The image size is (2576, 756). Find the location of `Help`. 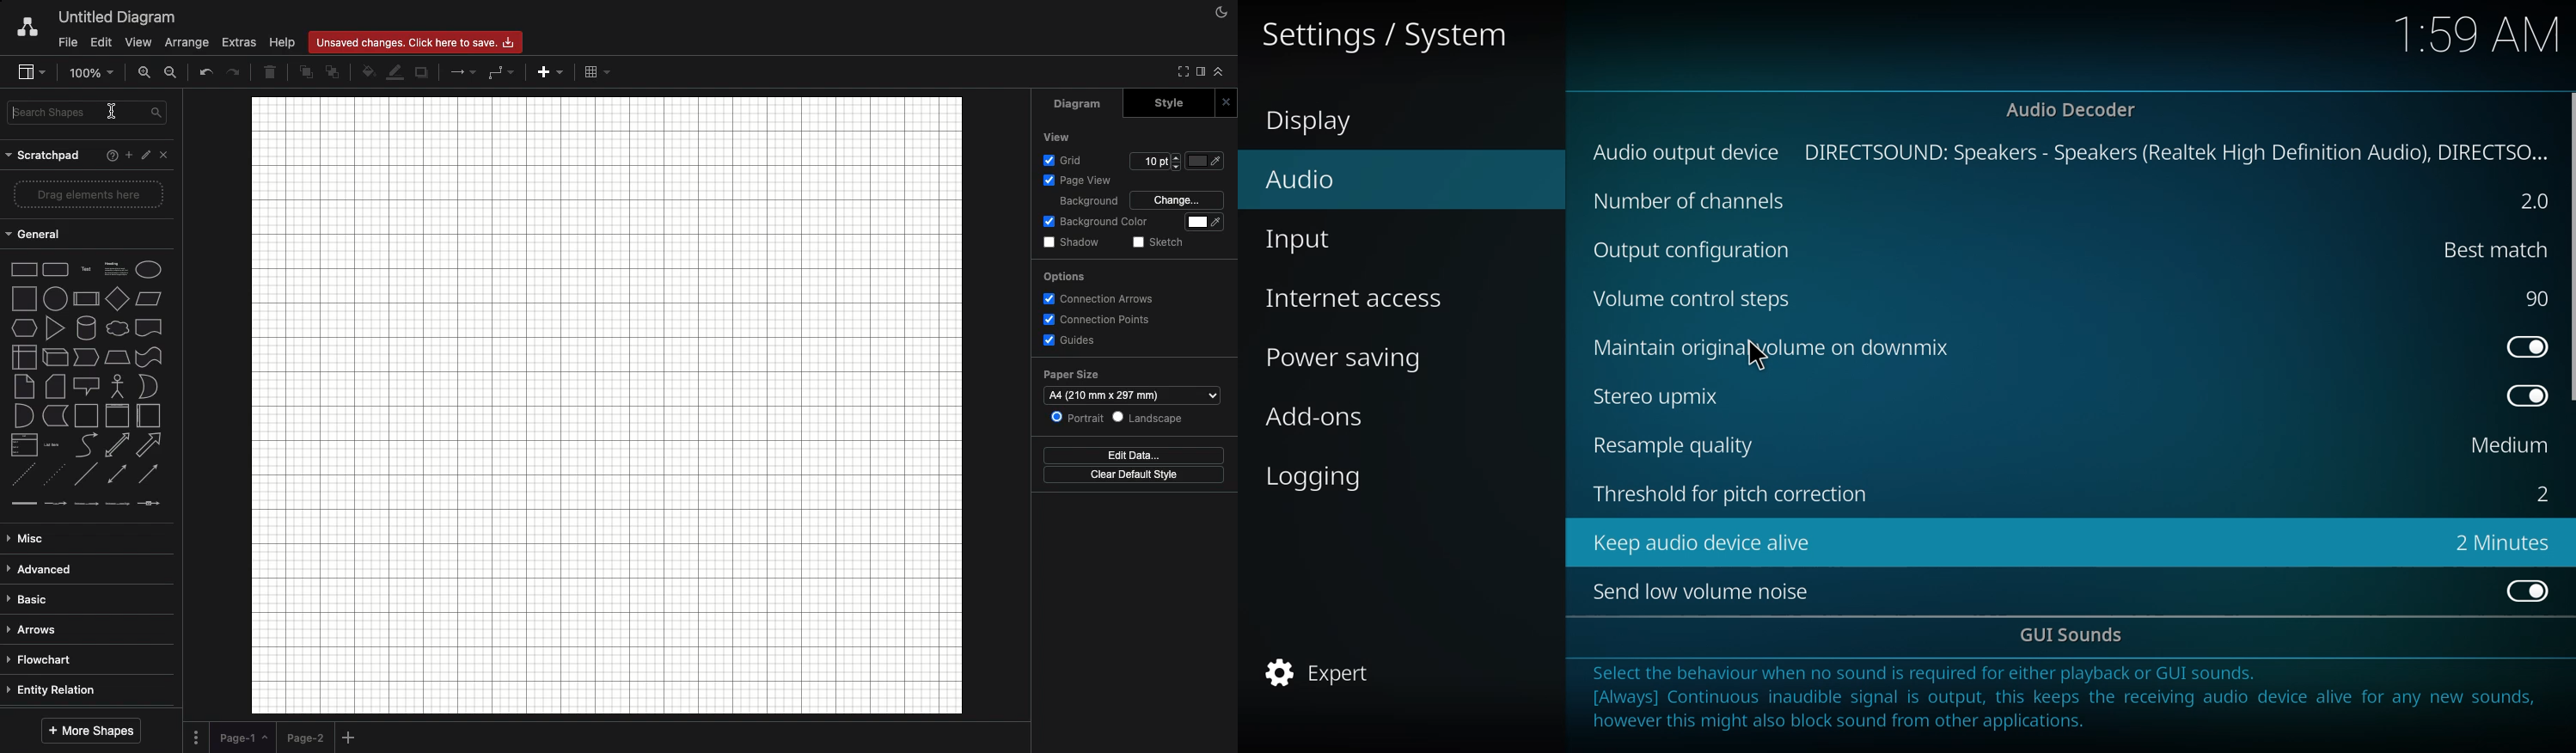

Help is located at coordinates (282, 43).